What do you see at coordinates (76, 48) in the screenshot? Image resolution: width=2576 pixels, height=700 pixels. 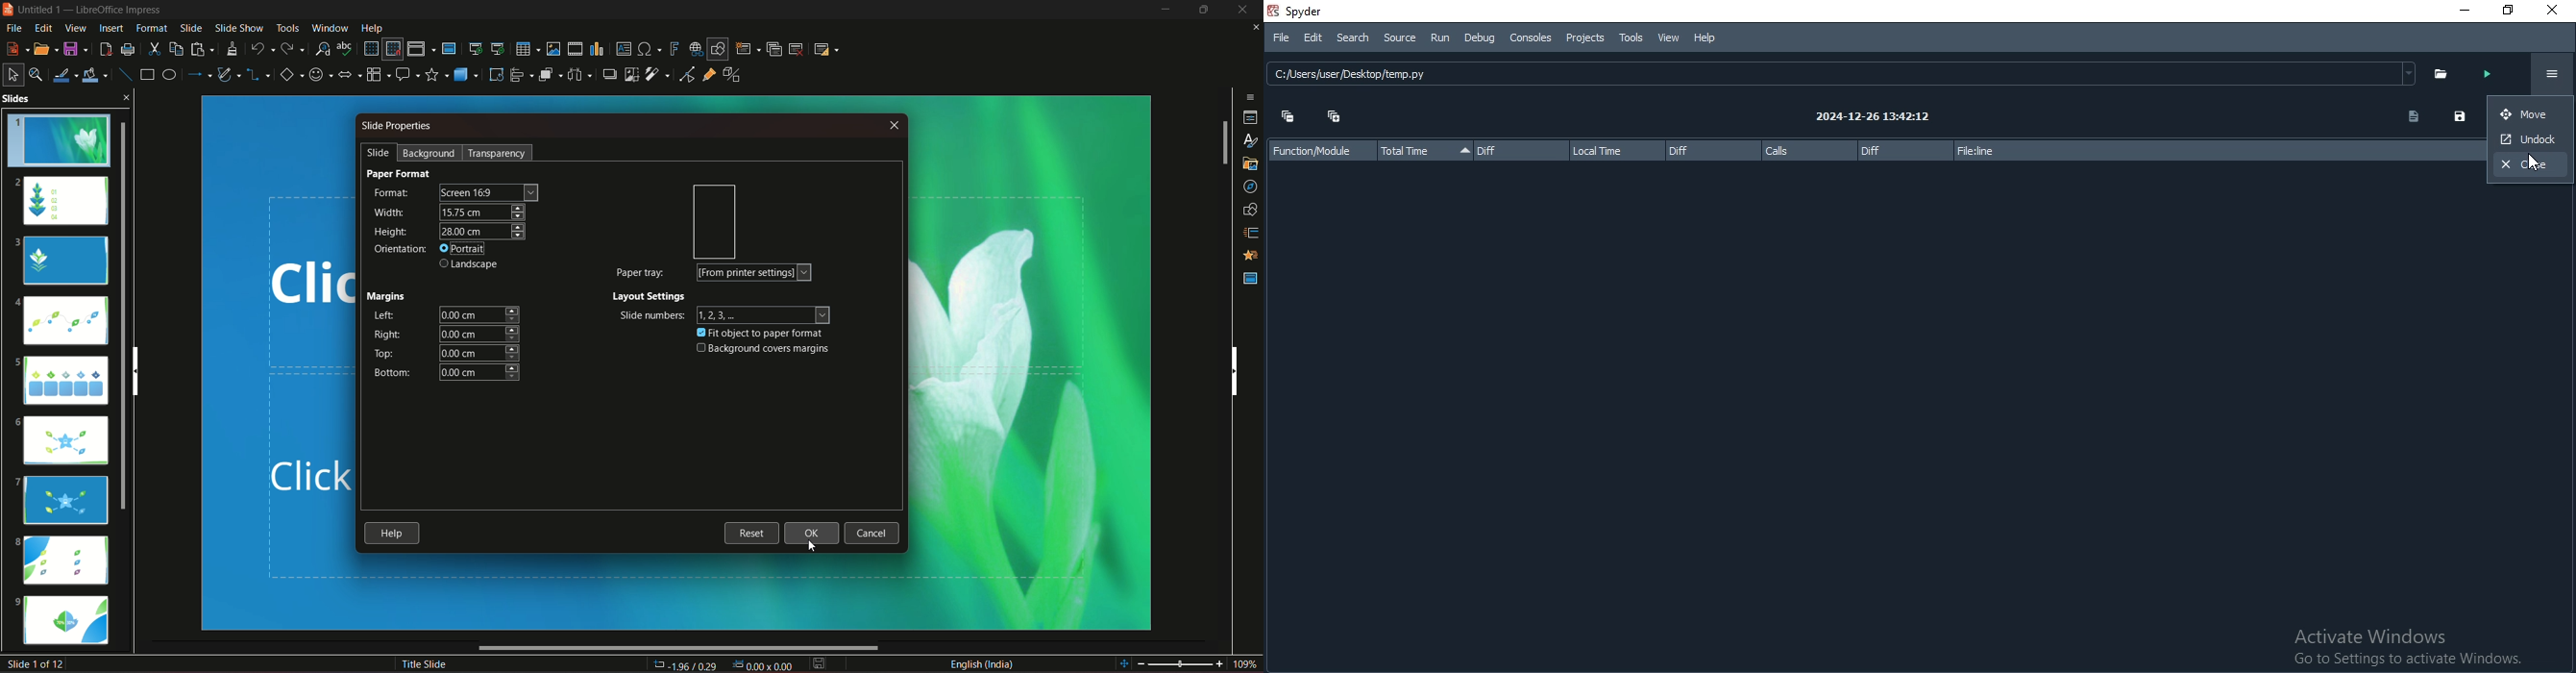 I see `save` at bounding box center [76, 48].